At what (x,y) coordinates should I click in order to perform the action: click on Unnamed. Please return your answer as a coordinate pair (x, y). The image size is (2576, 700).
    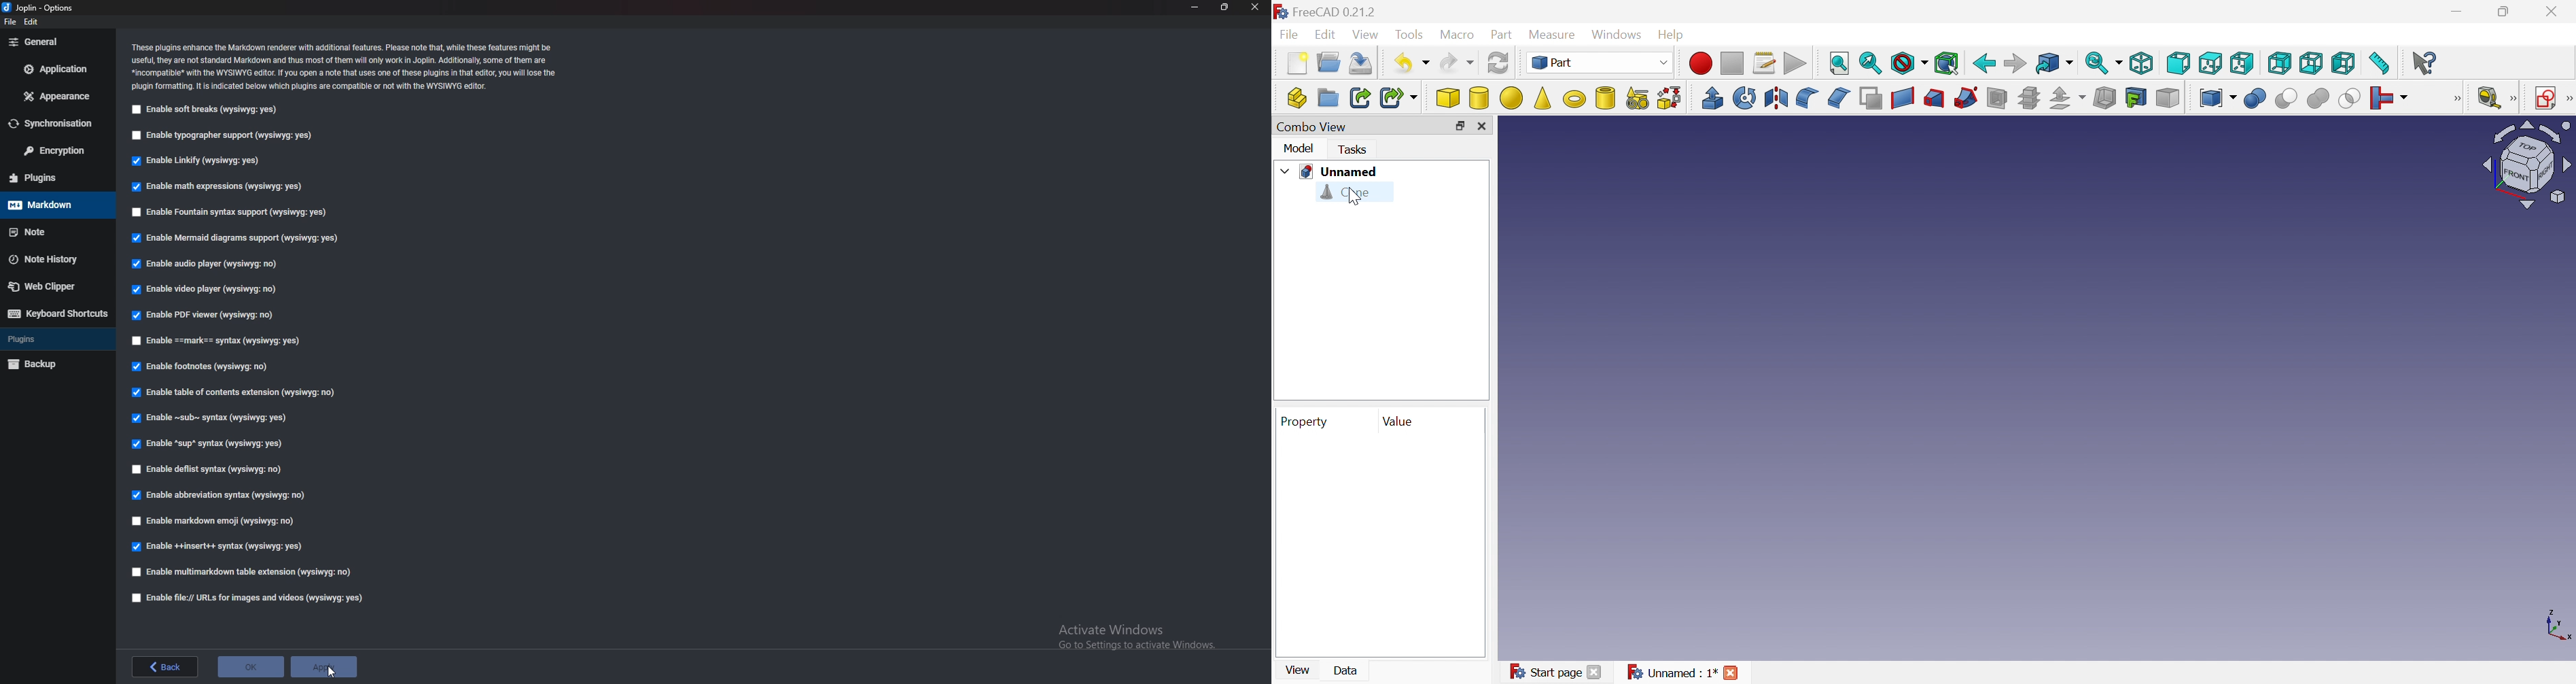
    Looking at the image, I should click on (1341, 171).